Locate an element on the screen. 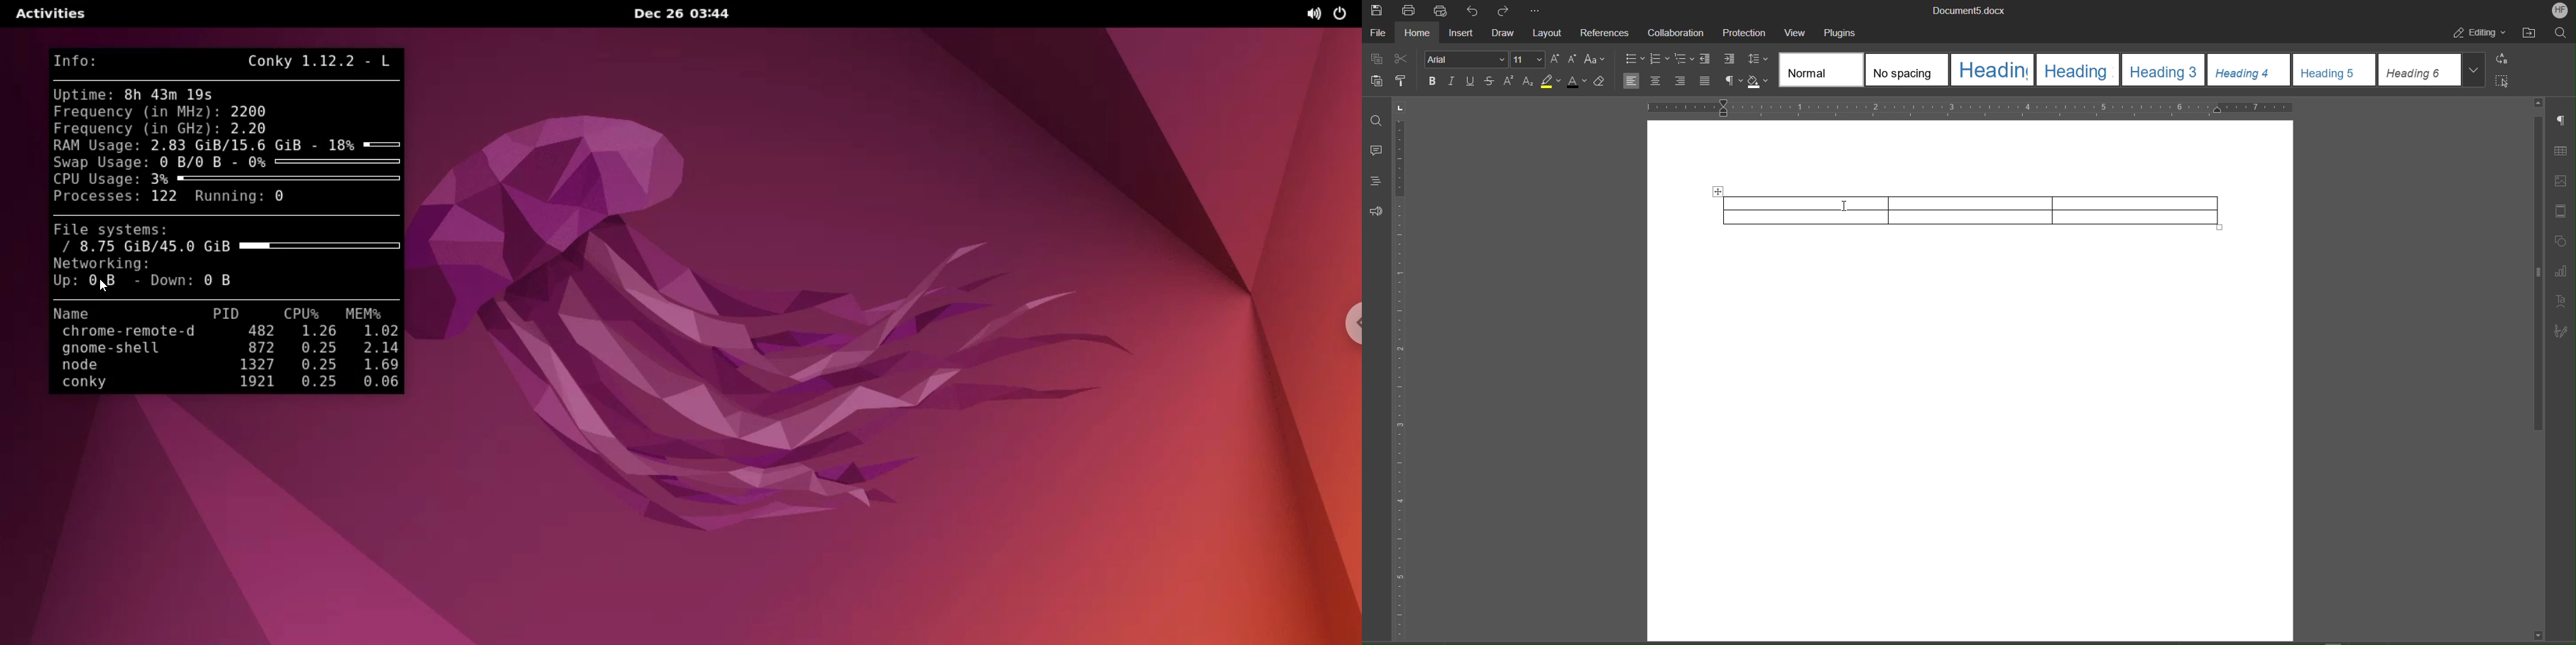 The height and width of the screenshot is (672, 2576). View is located at coordinates (1798, 32).